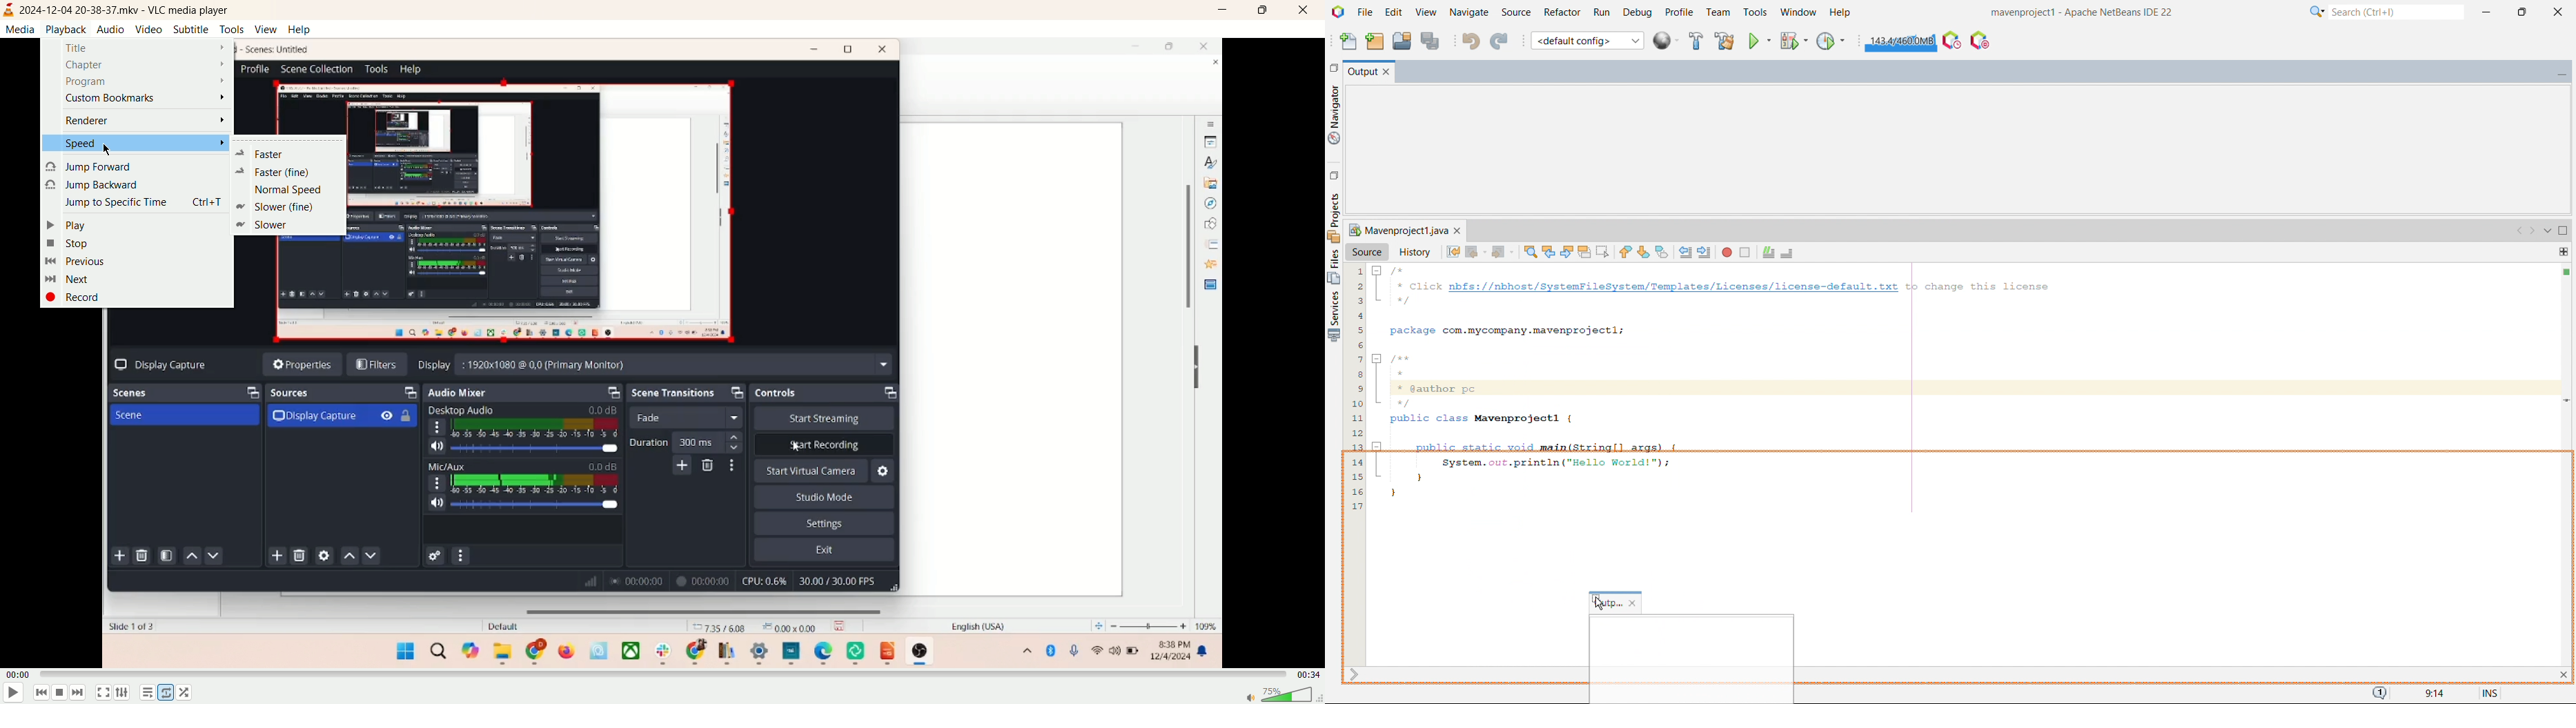  What do you see at coordinates (1262, 10) in the screenshot?
I see `maximize` at bounding box center [1262, 10].